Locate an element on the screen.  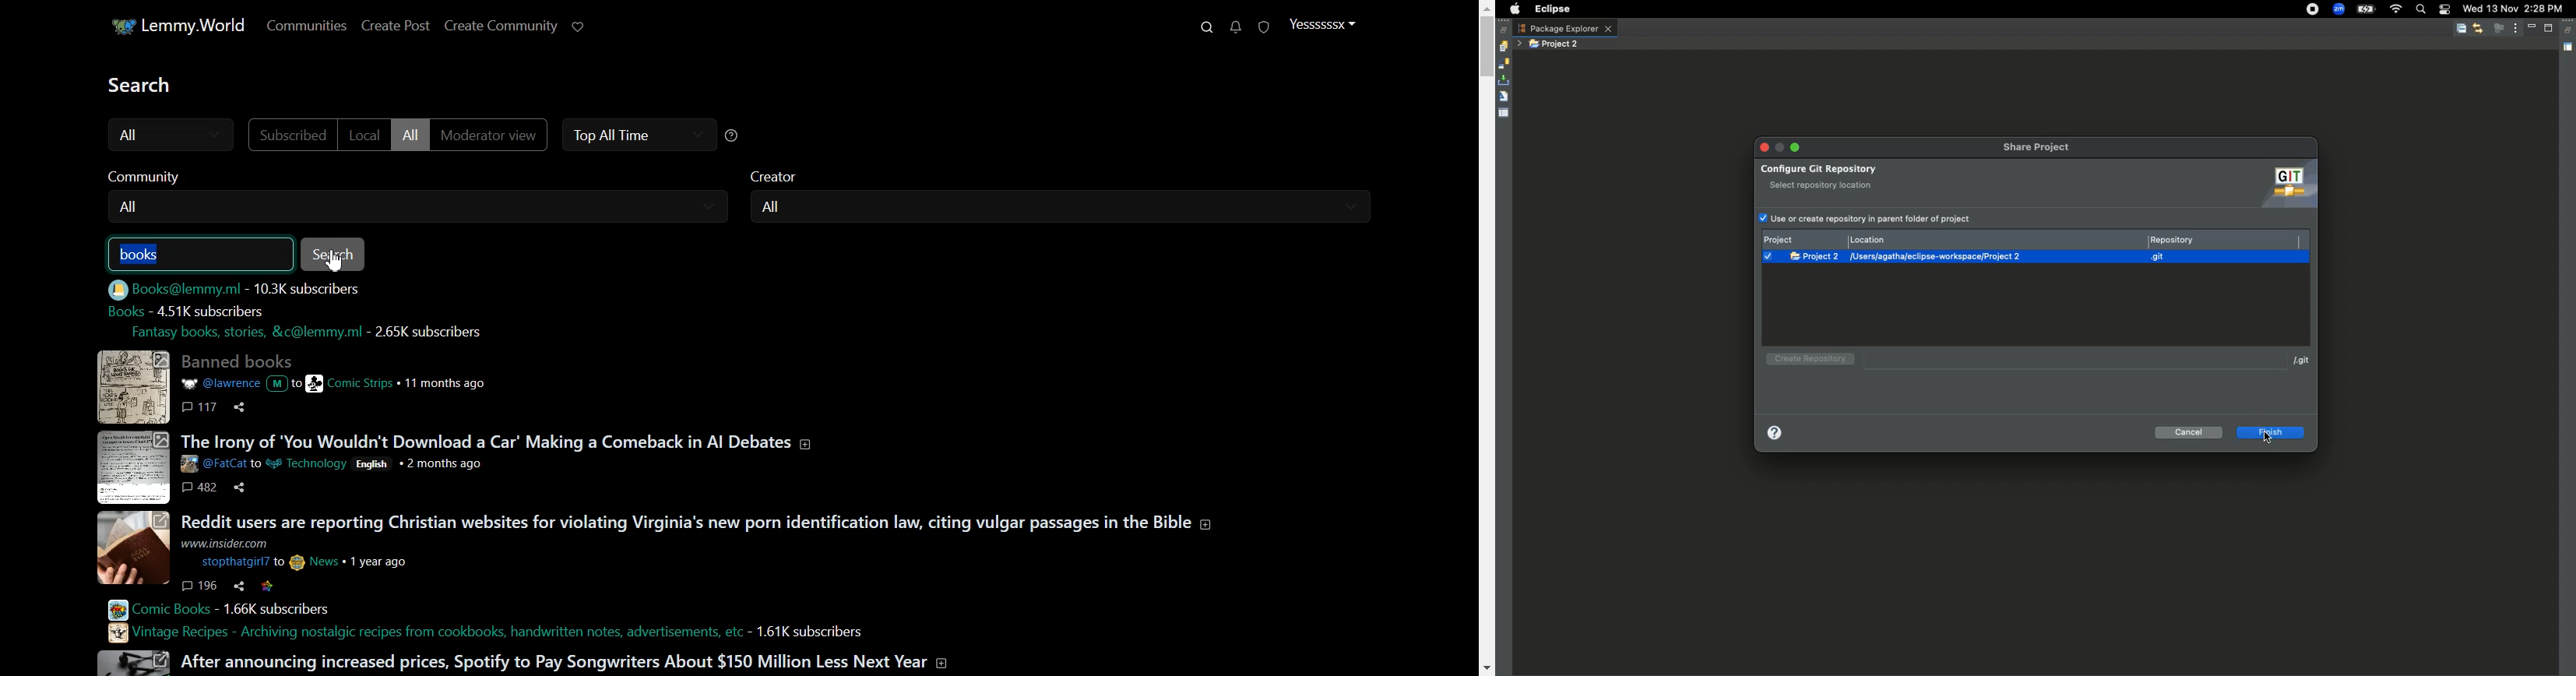
post is located at coordinates (239, 359).